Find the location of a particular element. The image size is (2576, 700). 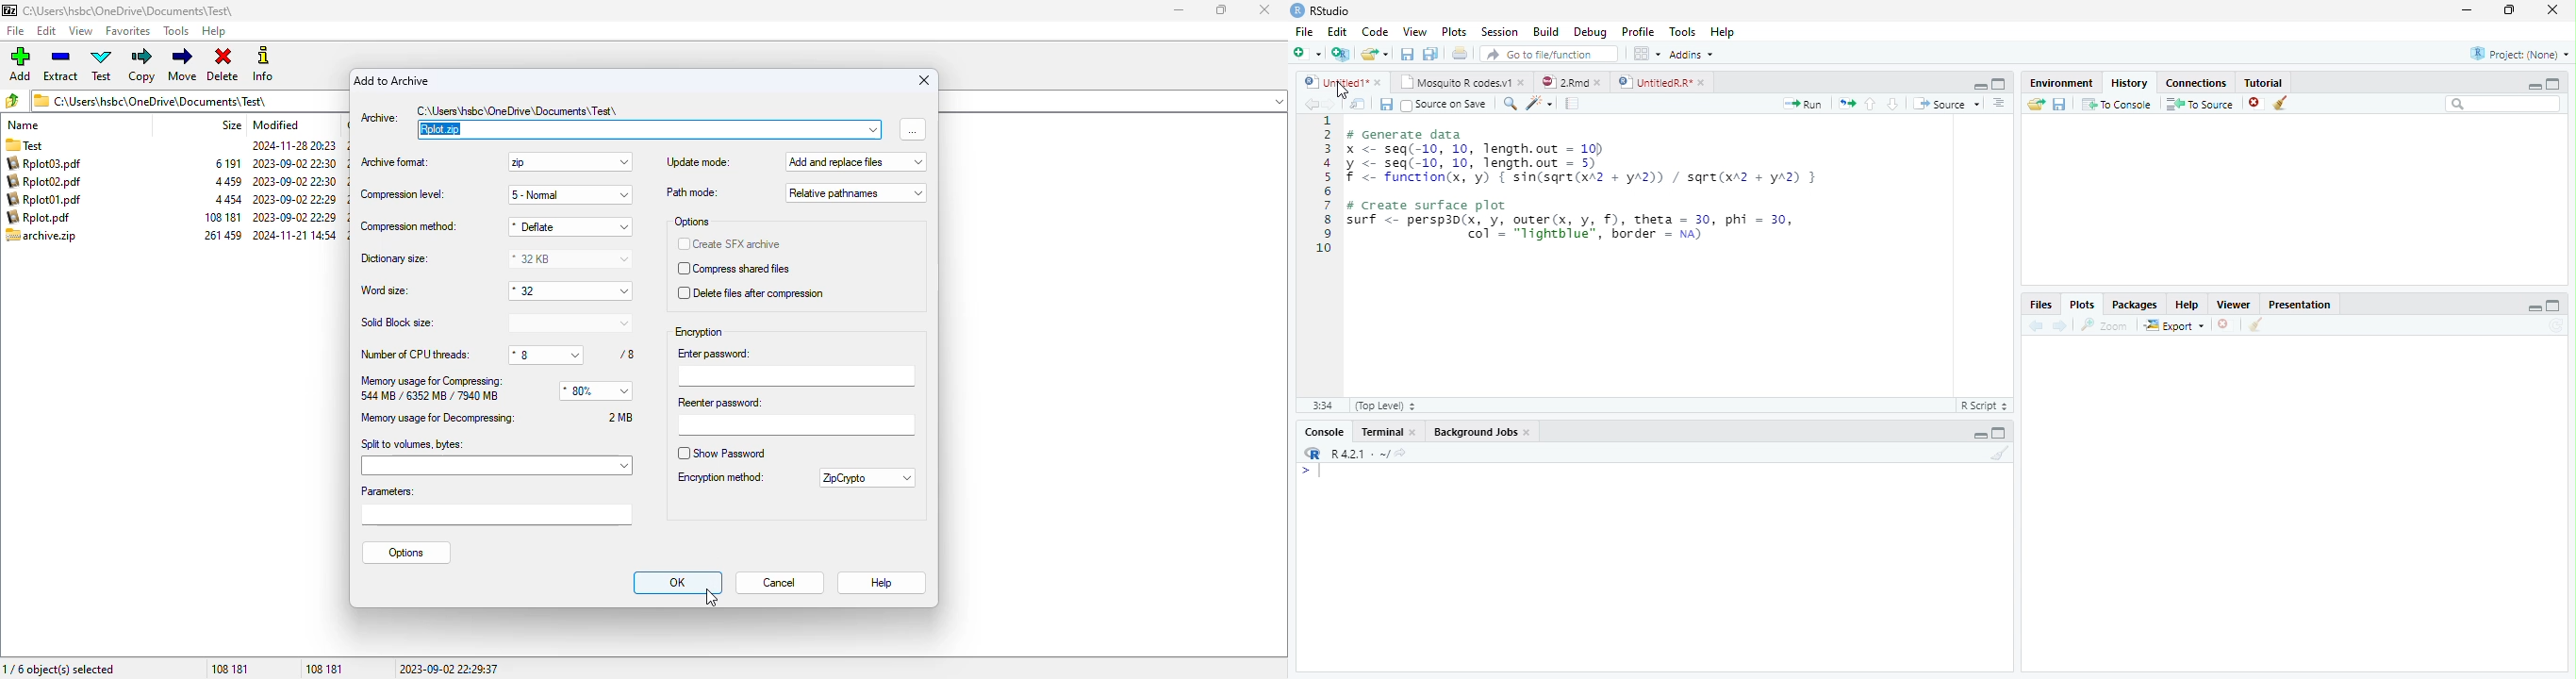

close is located at coordinates (1598, 83).